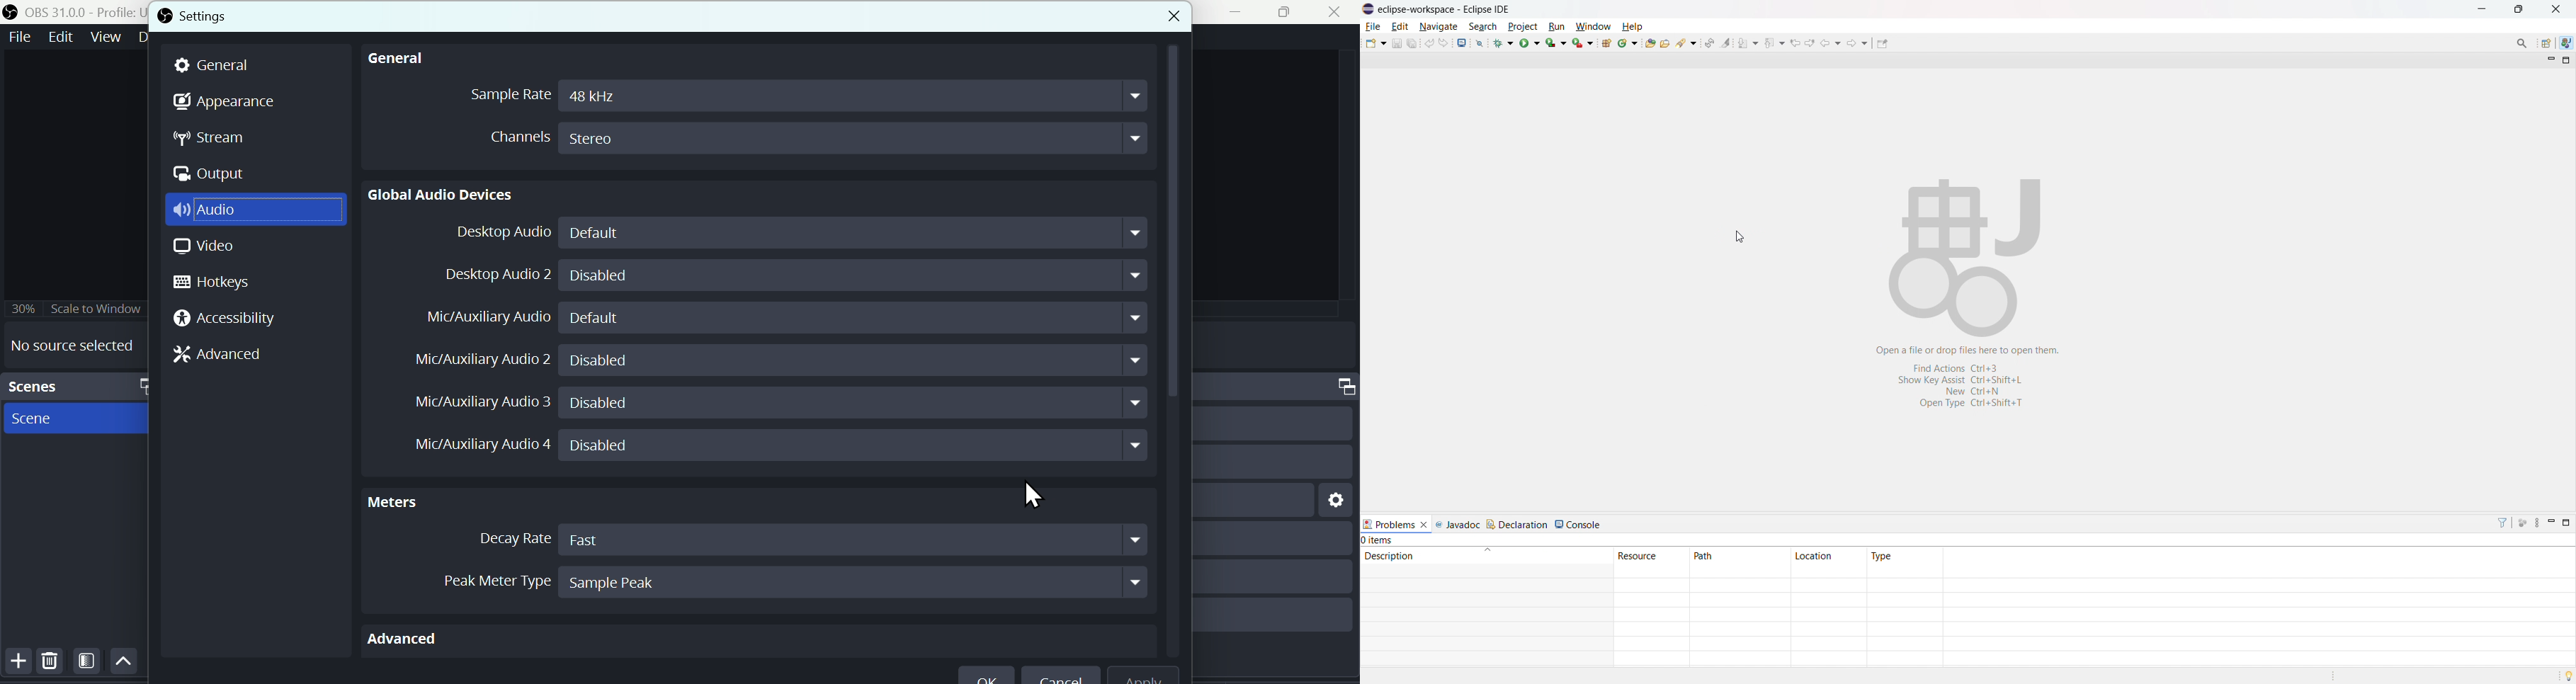  I want to click on Cursor, so click(1036, 497).